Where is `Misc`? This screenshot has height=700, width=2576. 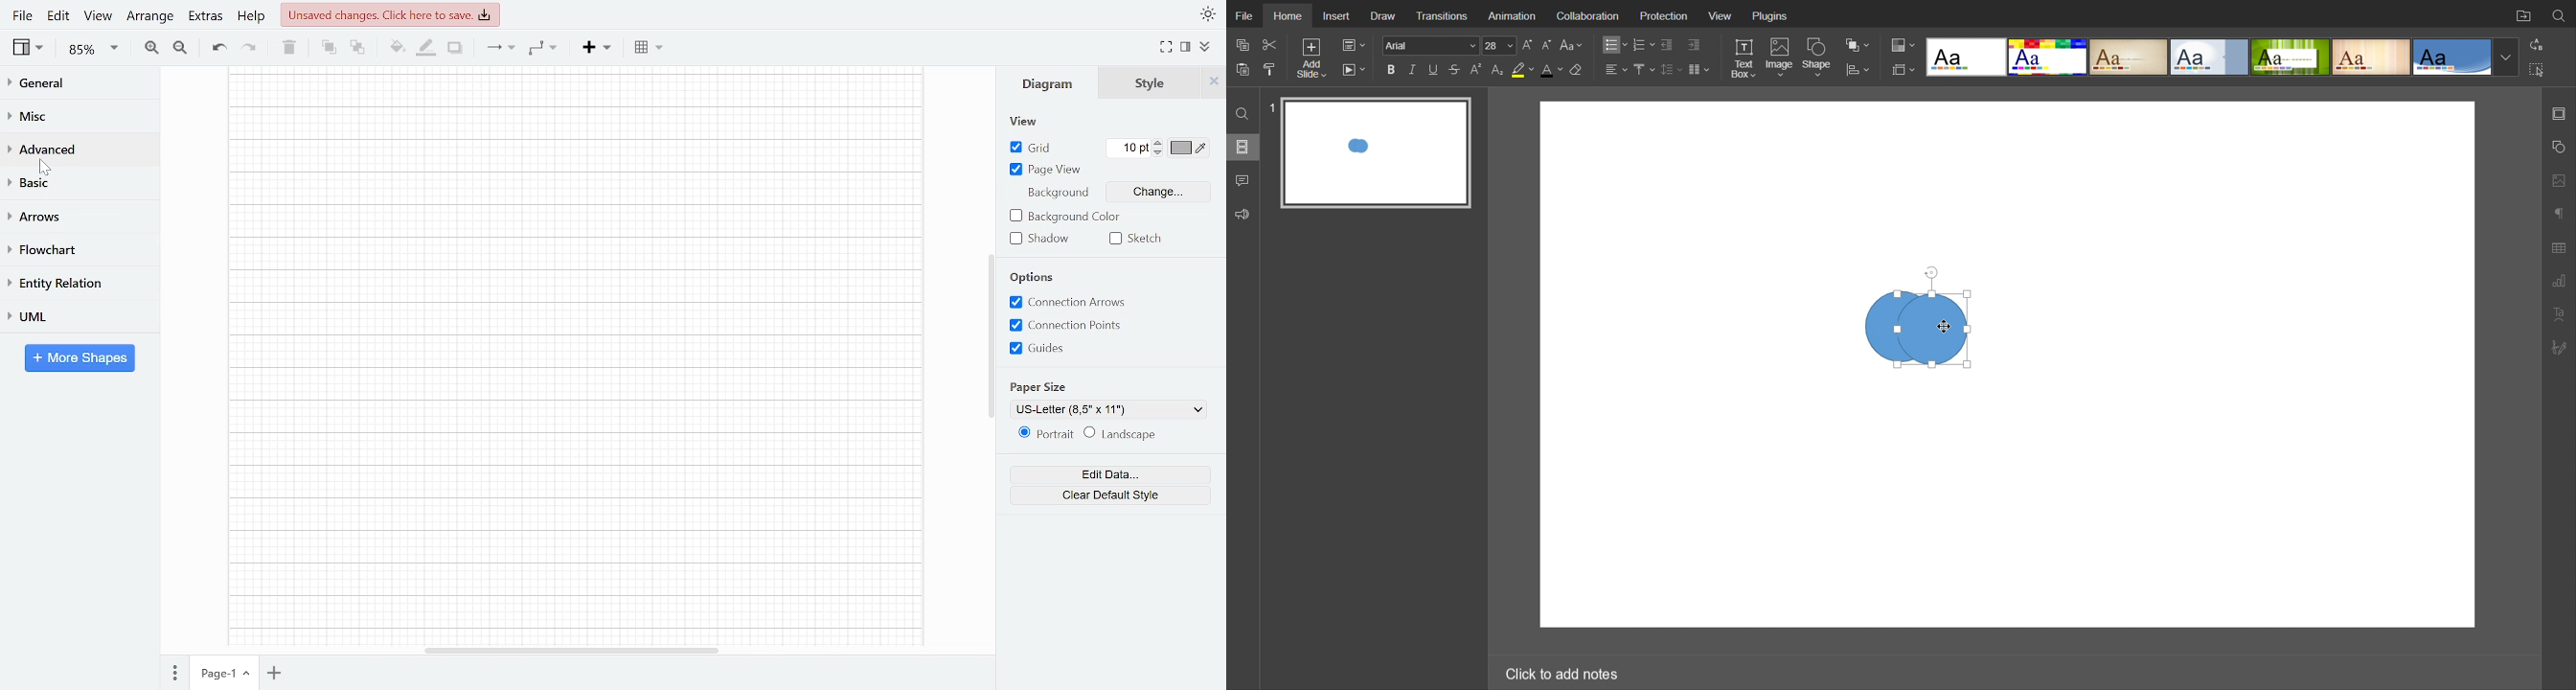 Misc is located at coordinates (79, 117).